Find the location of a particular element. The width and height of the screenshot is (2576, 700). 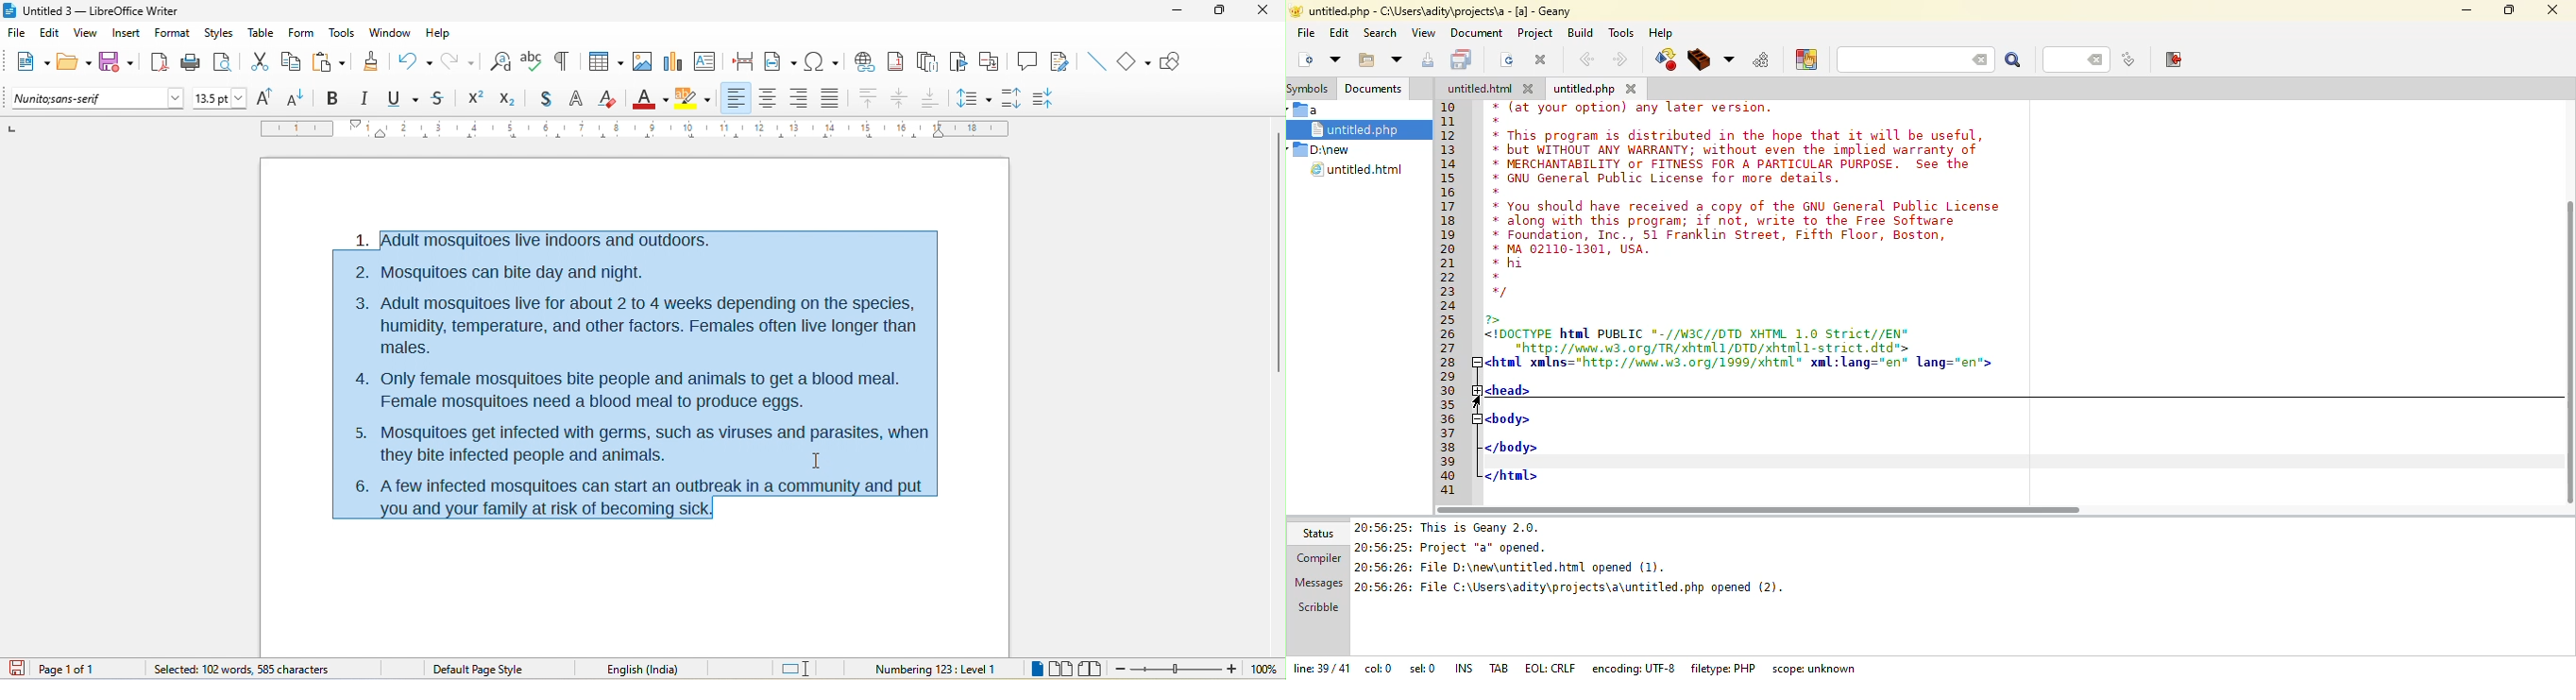

paste is located at coordinates (330, 60).